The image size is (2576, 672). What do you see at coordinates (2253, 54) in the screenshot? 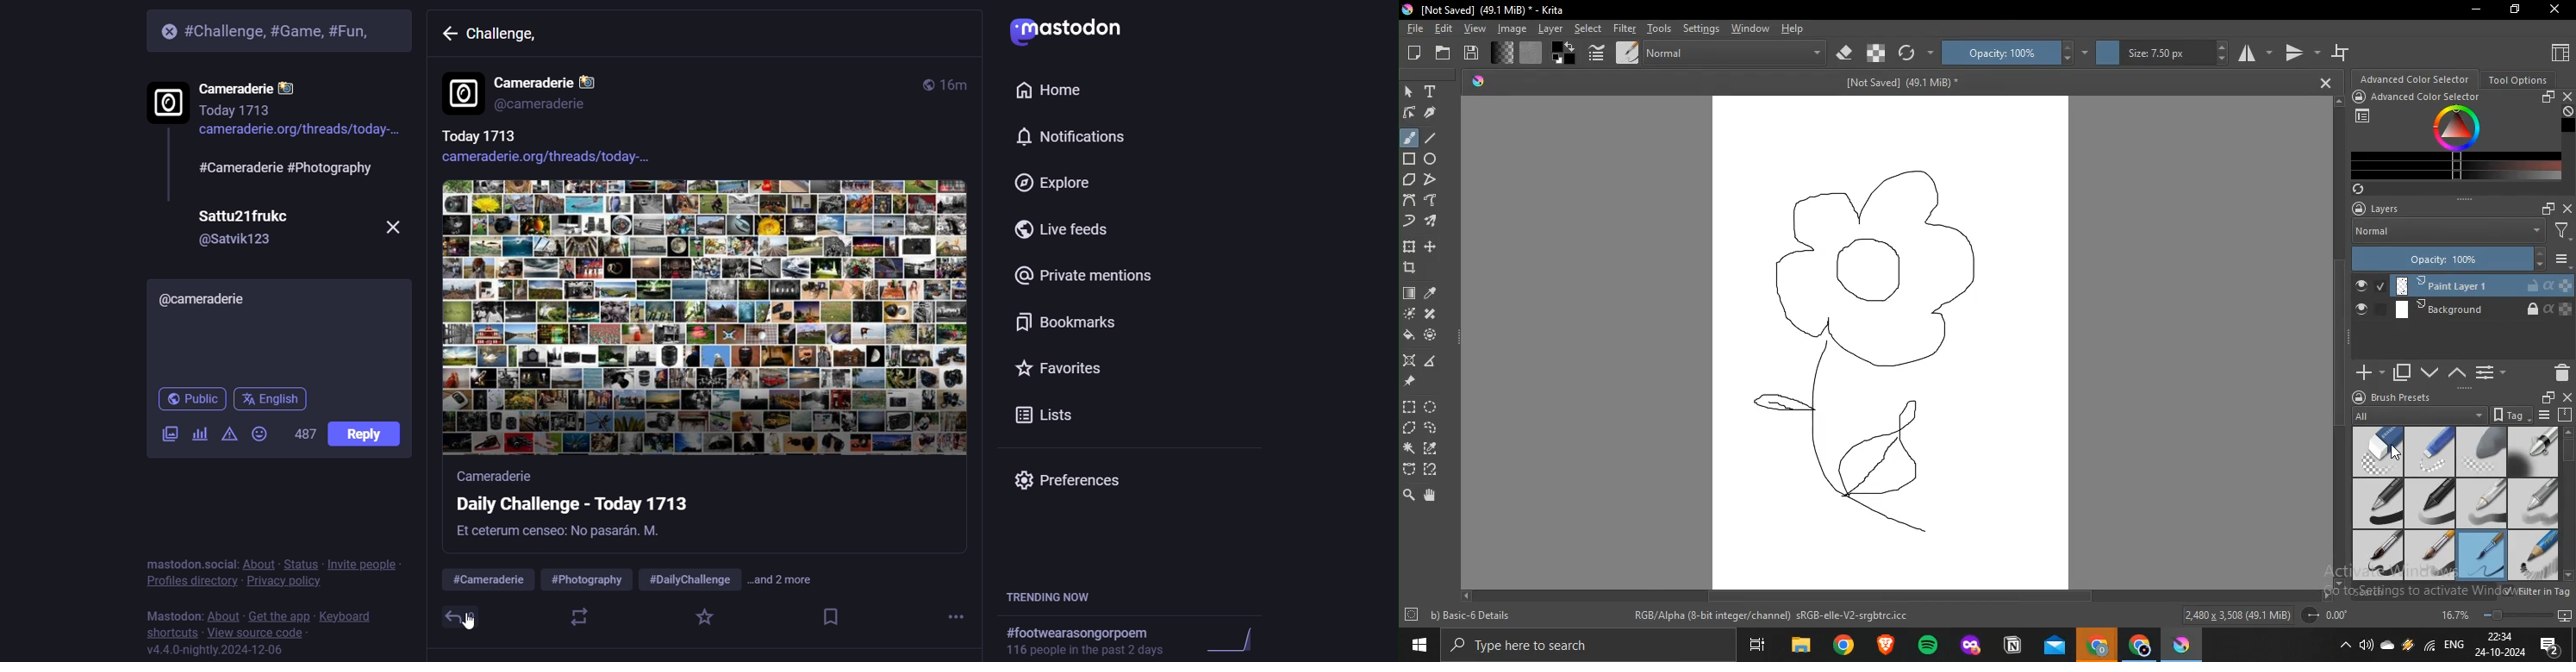
I see `horizontal mirror tool` at bounding box center [2253, 54].